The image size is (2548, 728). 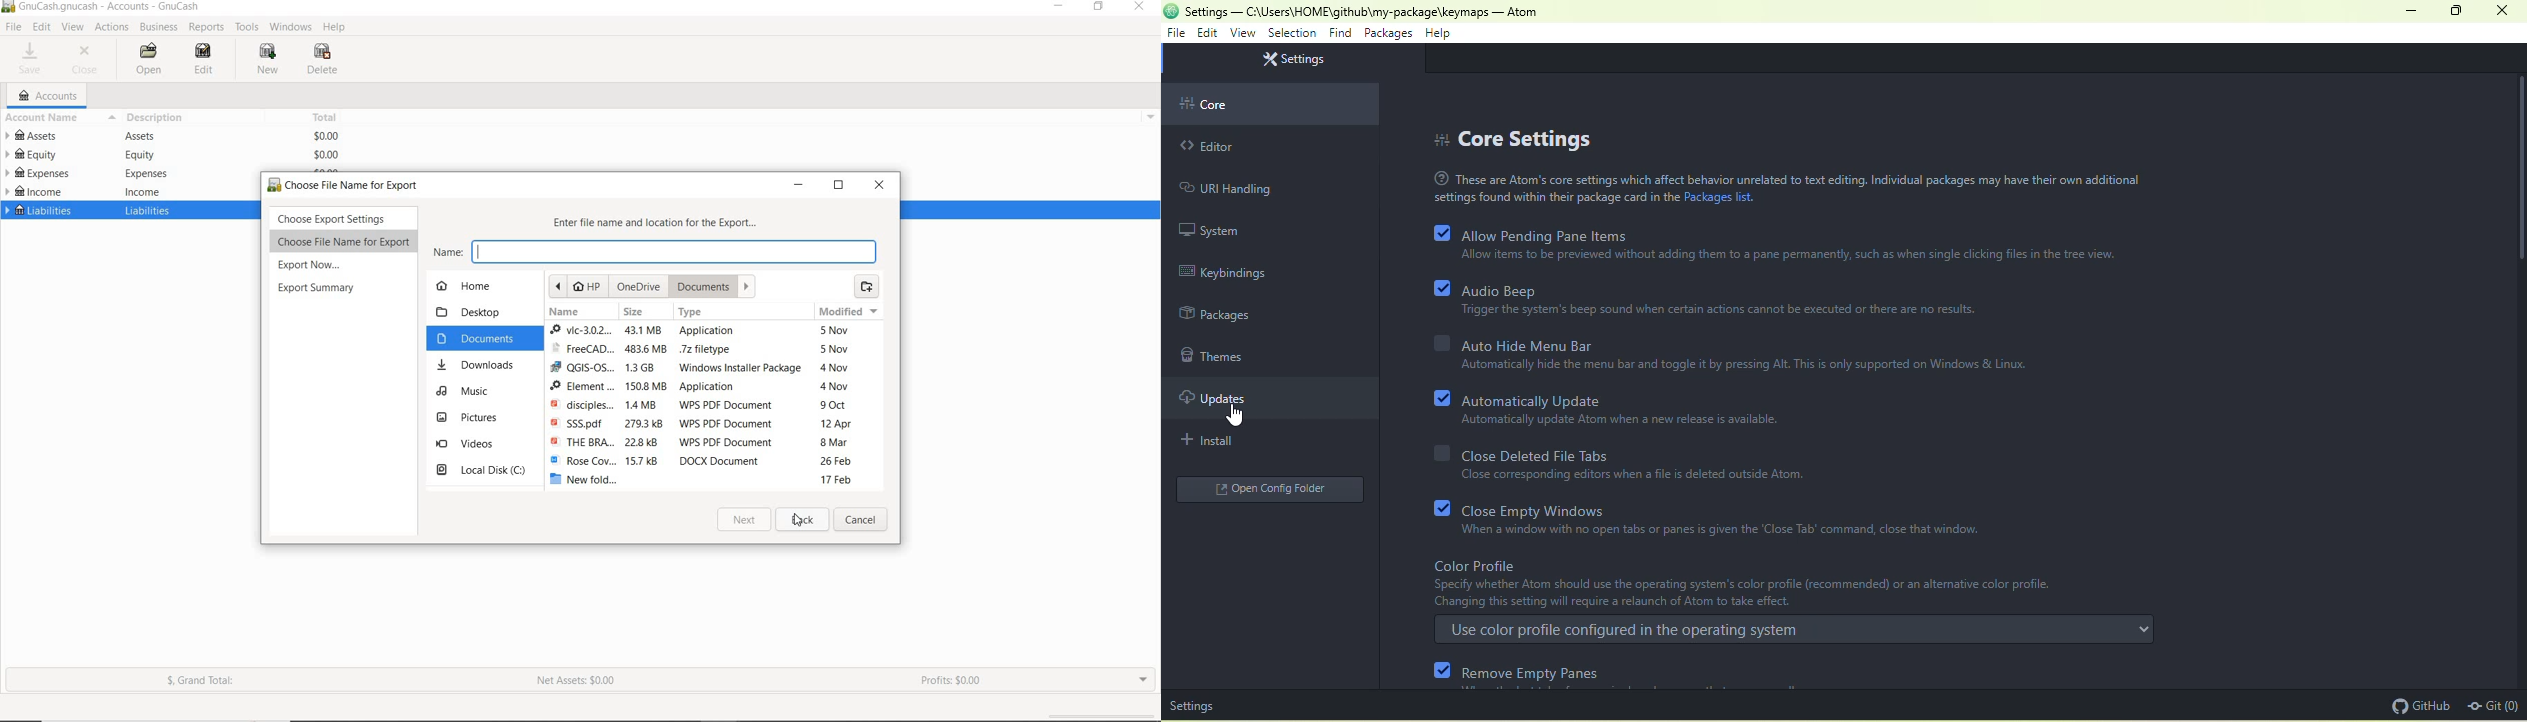 I want to click on text on automatically update, so click(x=1651, y=422).